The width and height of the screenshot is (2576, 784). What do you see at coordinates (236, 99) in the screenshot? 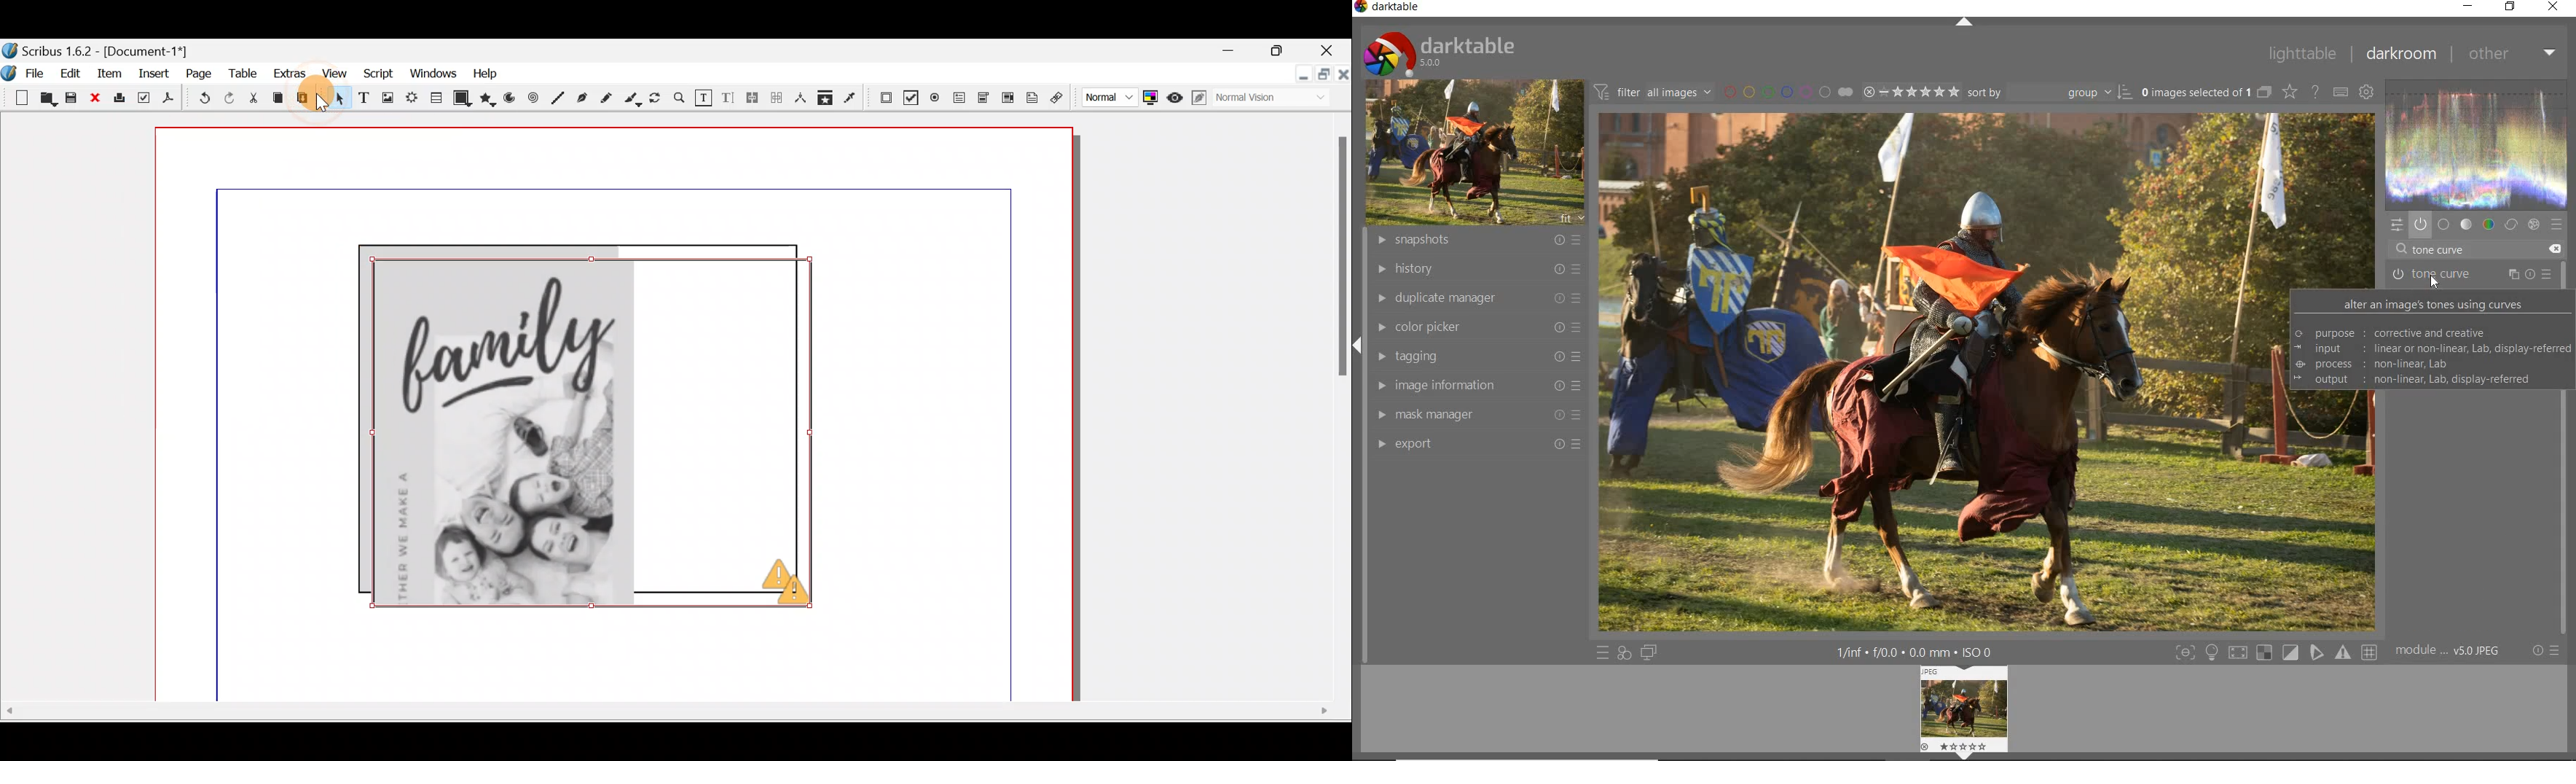
I see `Redo` at bounding box center [236, 99].